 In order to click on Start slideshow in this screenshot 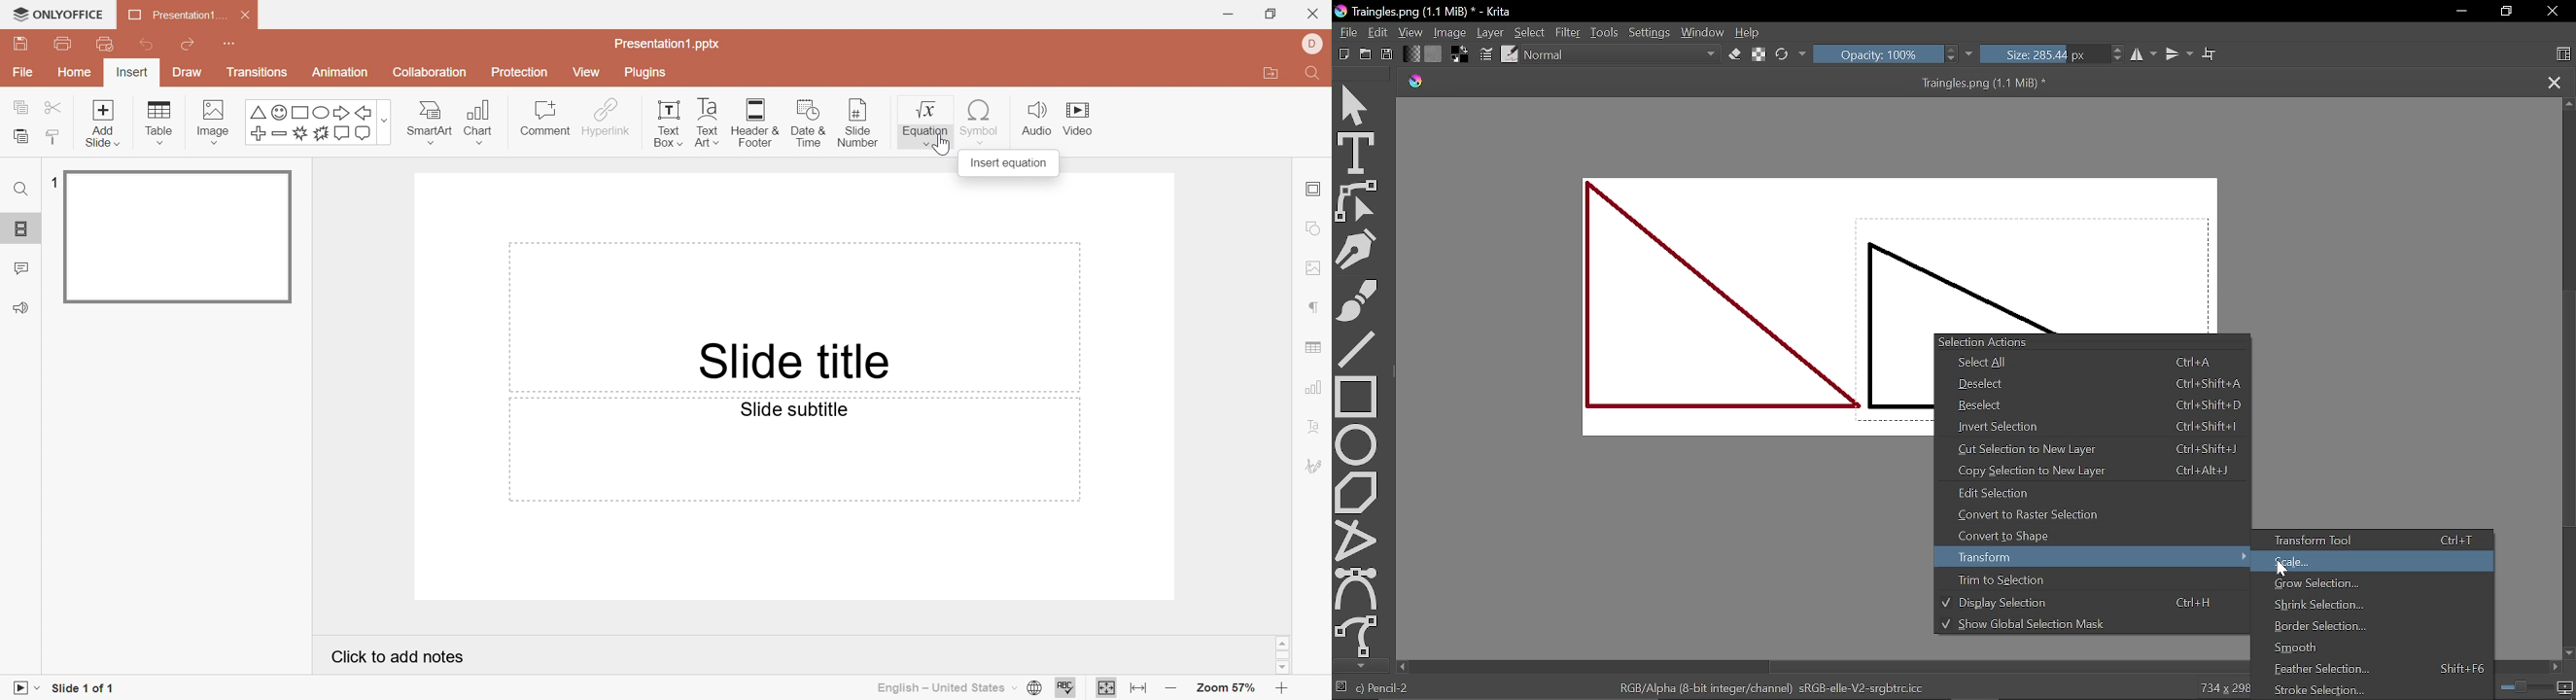, I will do `click(24, 687)`.